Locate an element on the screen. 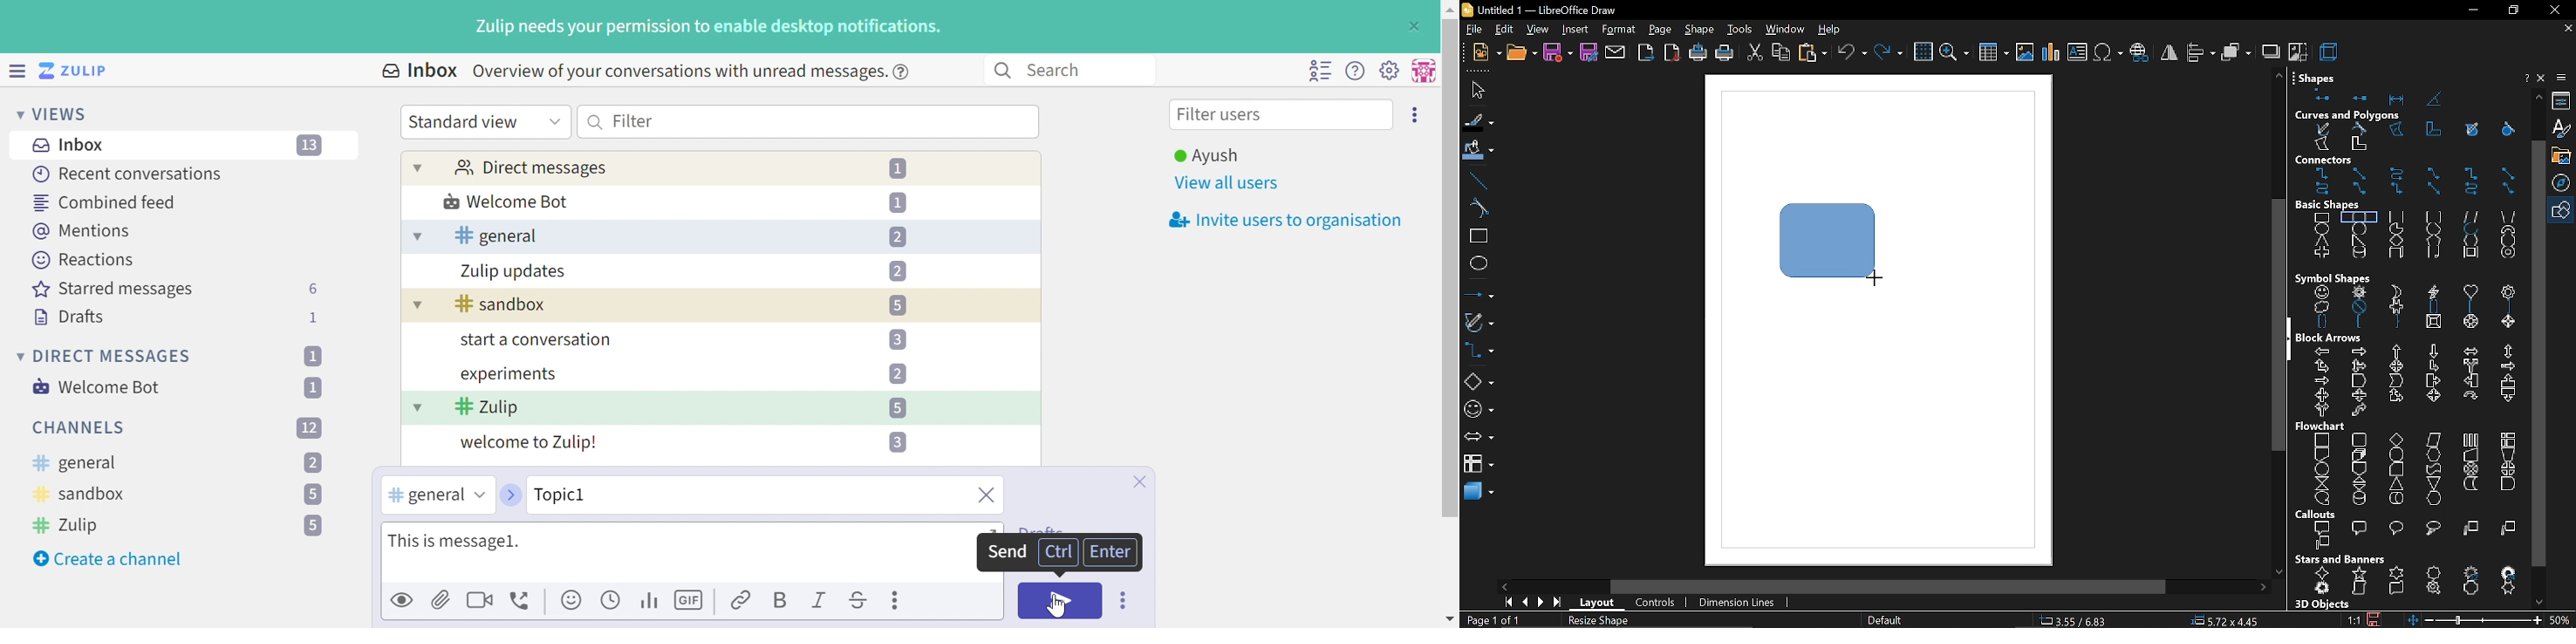 This screenshot has width=2576, height=644. experiments is located at coordinates (507, 375).